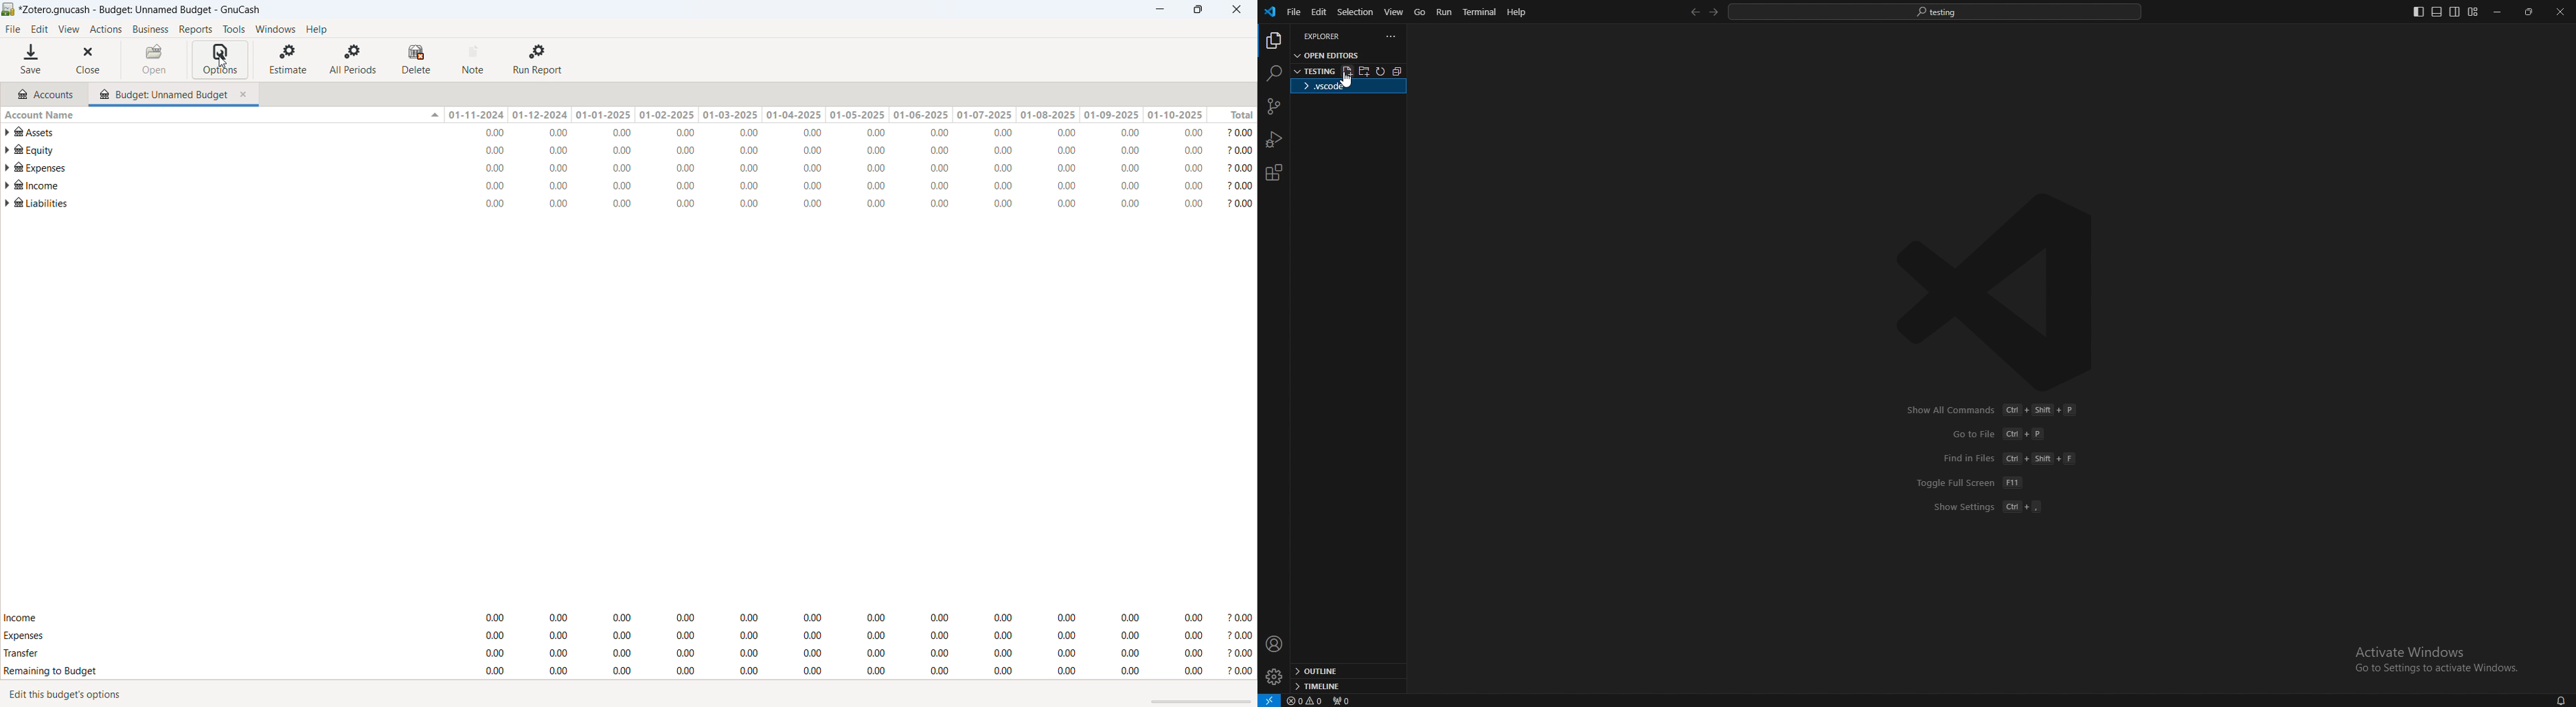 This screenshot has height=728, width=2576. What do you see at coordinates (2498, 12) in the screenshot?
I see `minimize` at bounding box center [2498, 12].